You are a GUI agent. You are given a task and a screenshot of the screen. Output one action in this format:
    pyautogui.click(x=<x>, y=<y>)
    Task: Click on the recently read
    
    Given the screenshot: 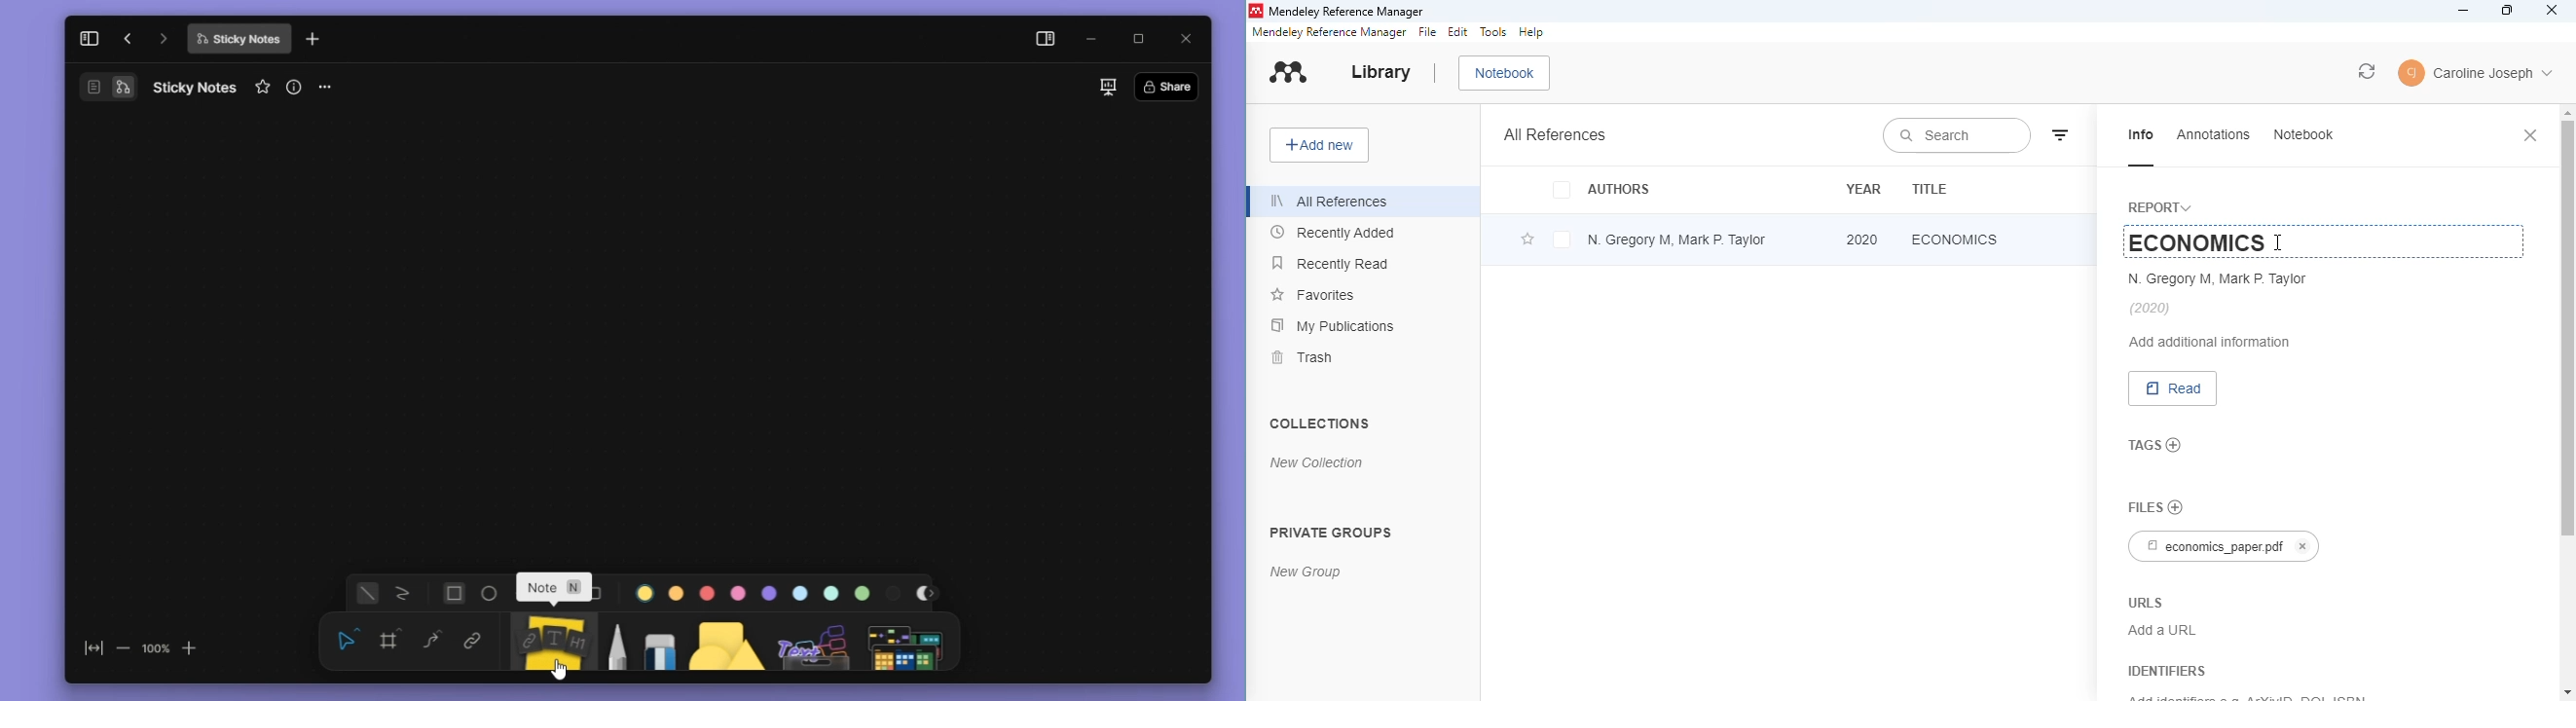 What is the action you would take?
    pyautogui.click(x=1330, y=262)
    